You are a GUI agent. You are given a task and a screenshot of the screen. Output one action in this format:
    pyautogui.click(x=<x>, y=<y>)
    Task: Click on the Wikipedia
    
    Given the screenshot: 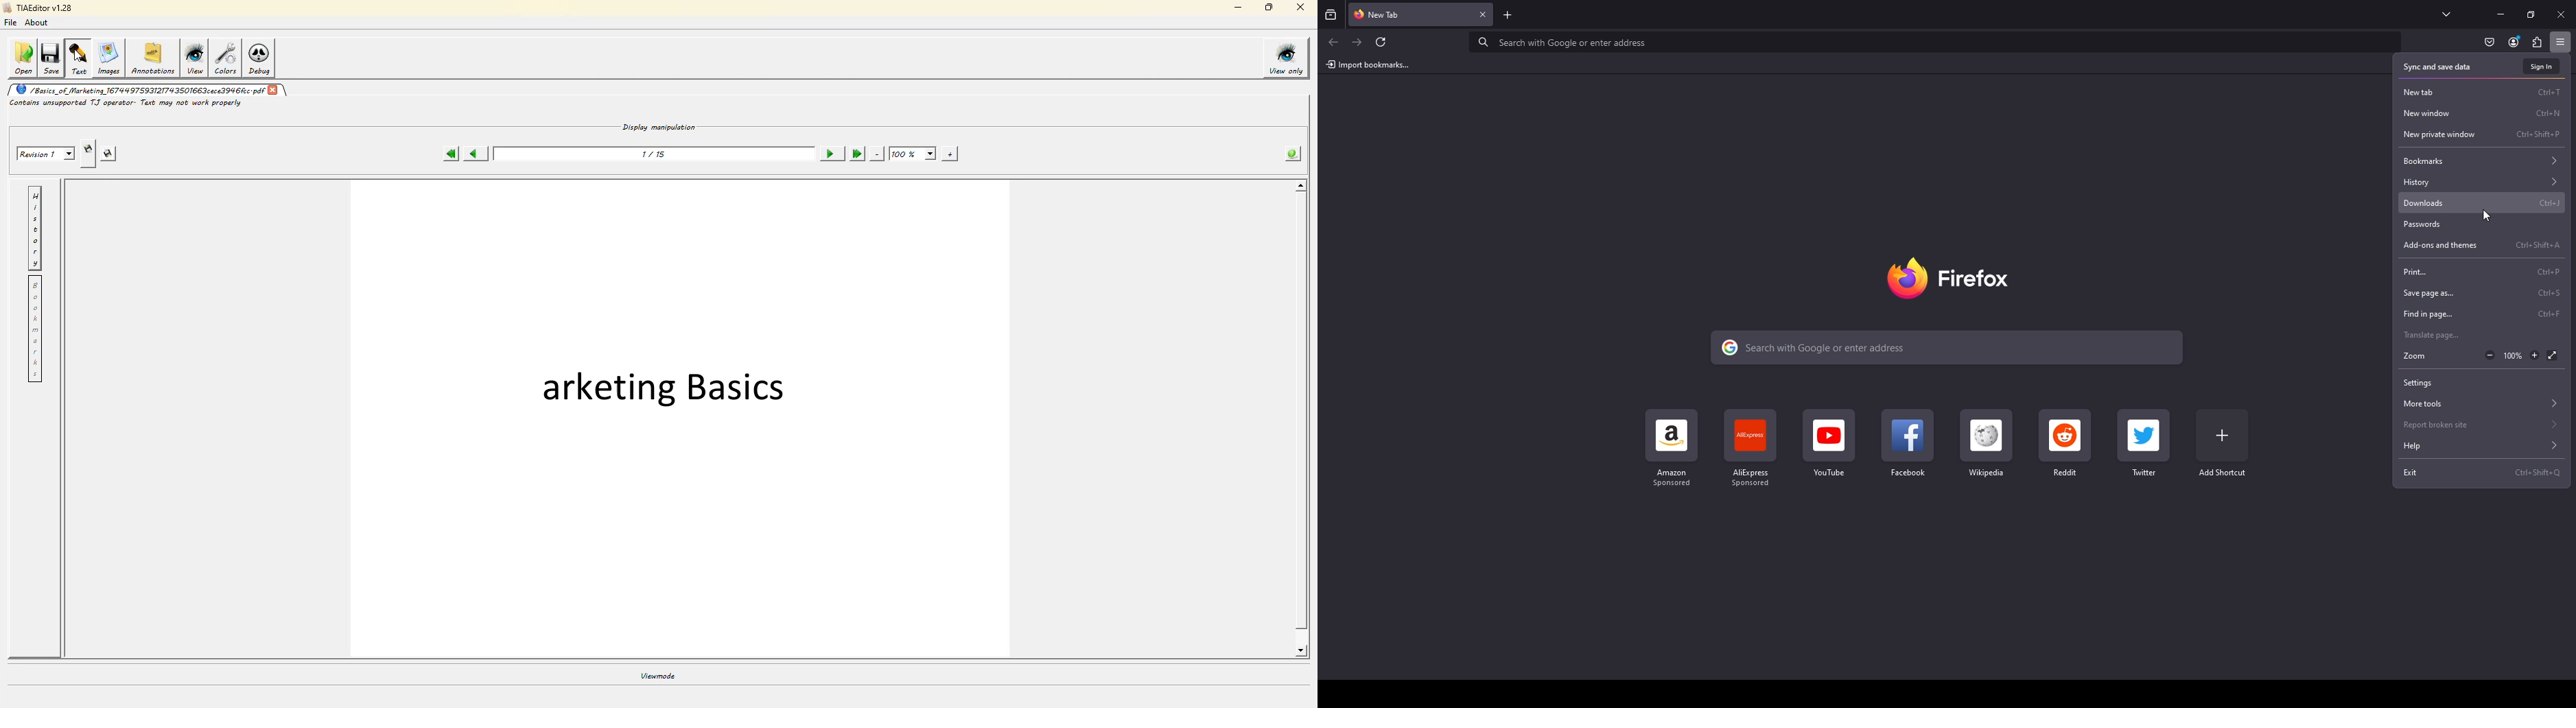 What is the action you would take?
    pyautogui.click(x=1985, y=444)
    